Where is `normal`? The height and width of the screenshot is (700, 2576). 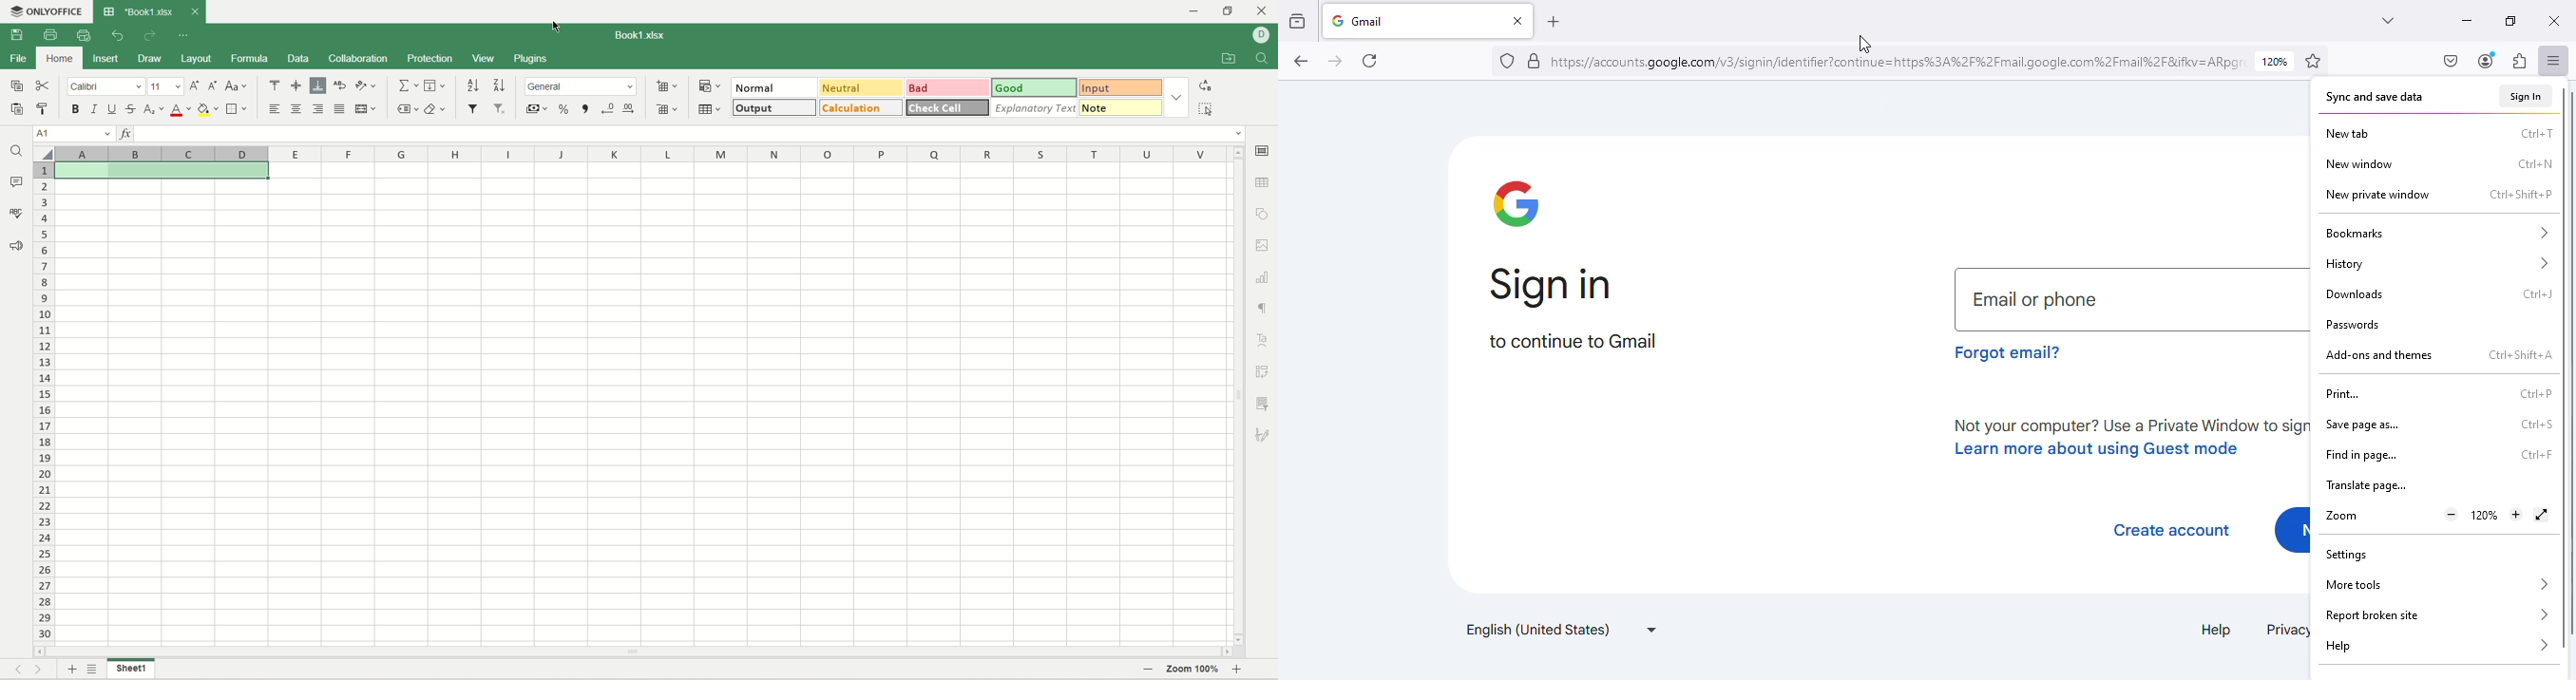 normal is located at coordinates (774, 87).